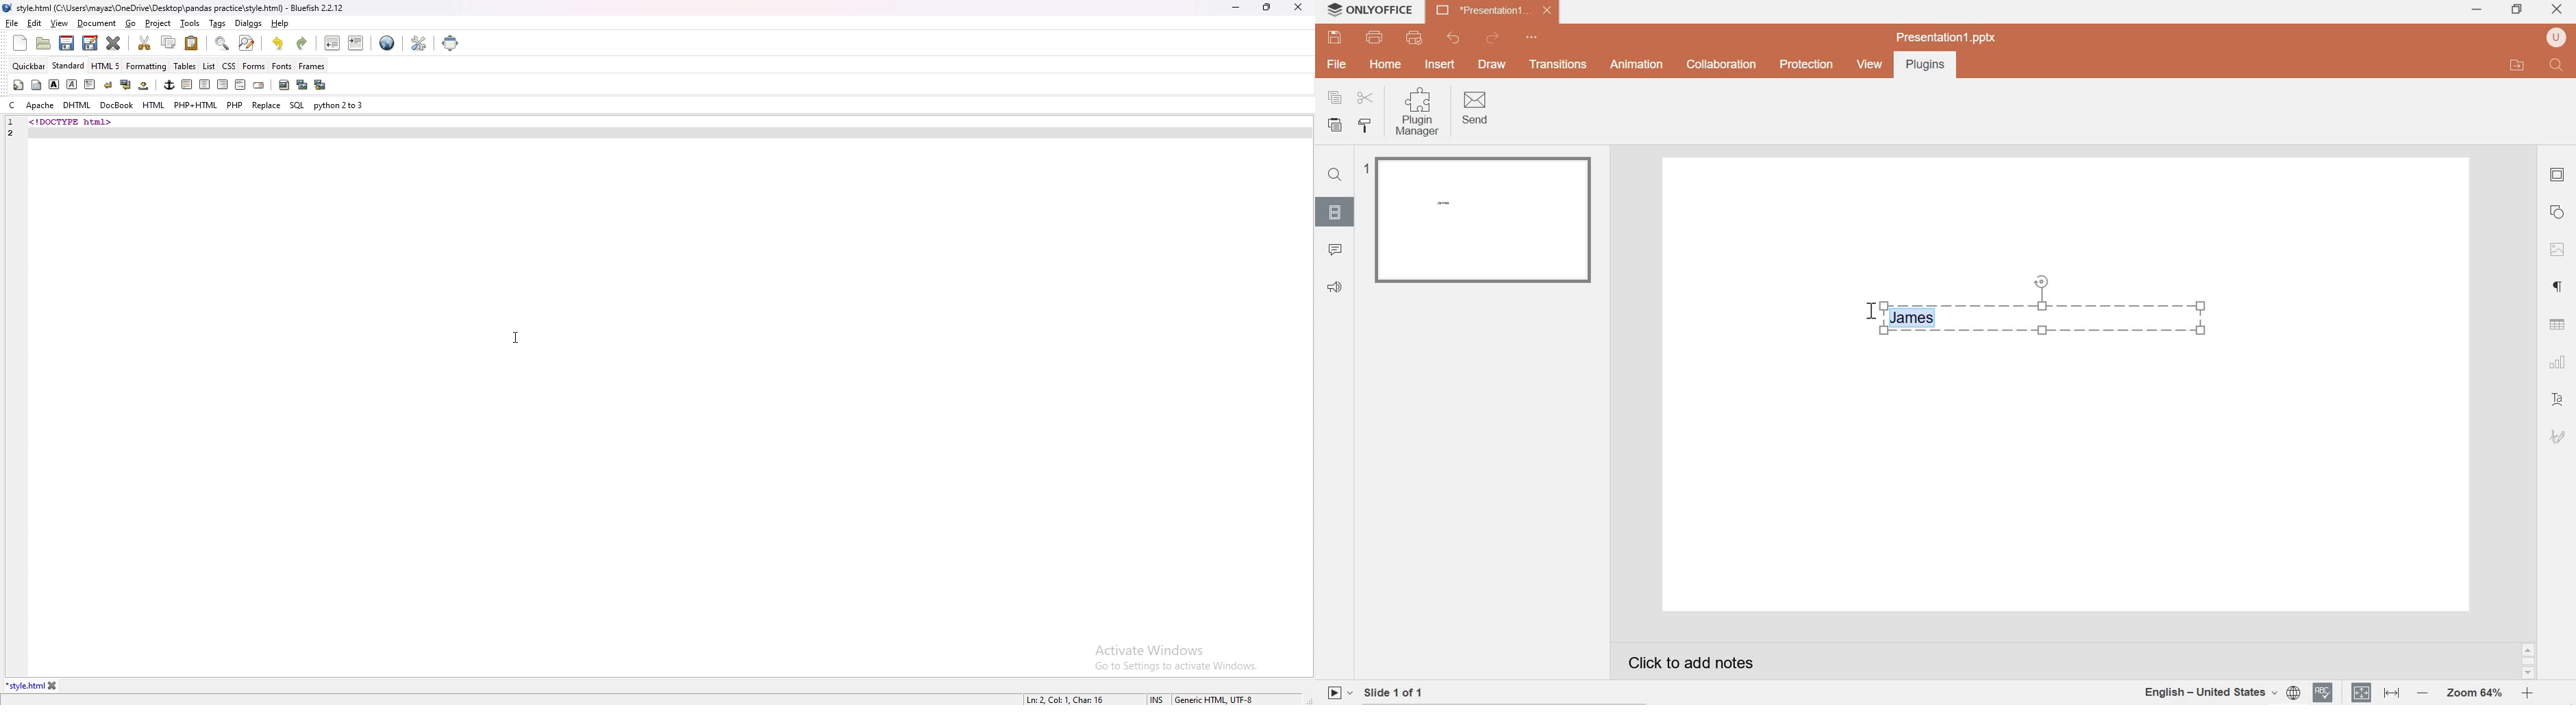 The height and width of the screenshot is (728, 2576). Describe the element at coordinates (2557, 362) in the screenshot. I see `chart` at that location.